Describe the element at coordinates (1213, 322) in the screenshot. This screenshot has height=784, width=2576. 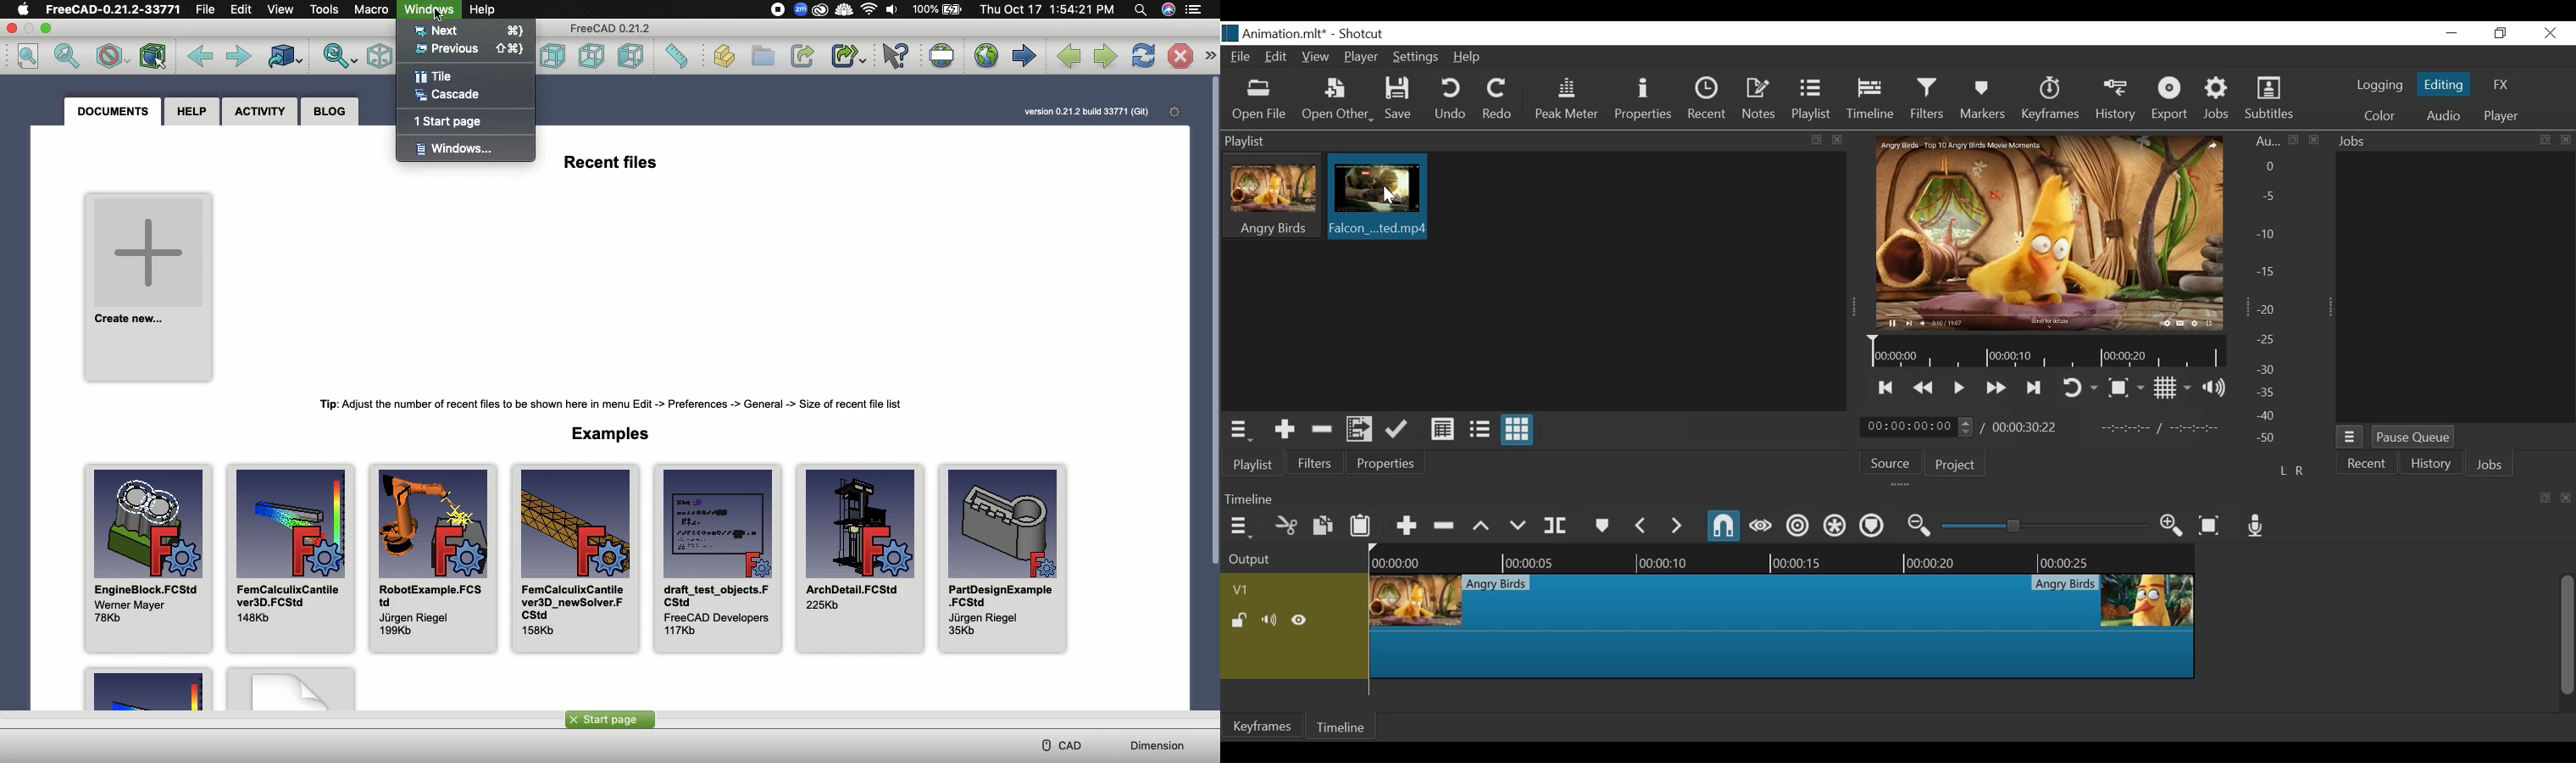
I see `Scroll` at that location.